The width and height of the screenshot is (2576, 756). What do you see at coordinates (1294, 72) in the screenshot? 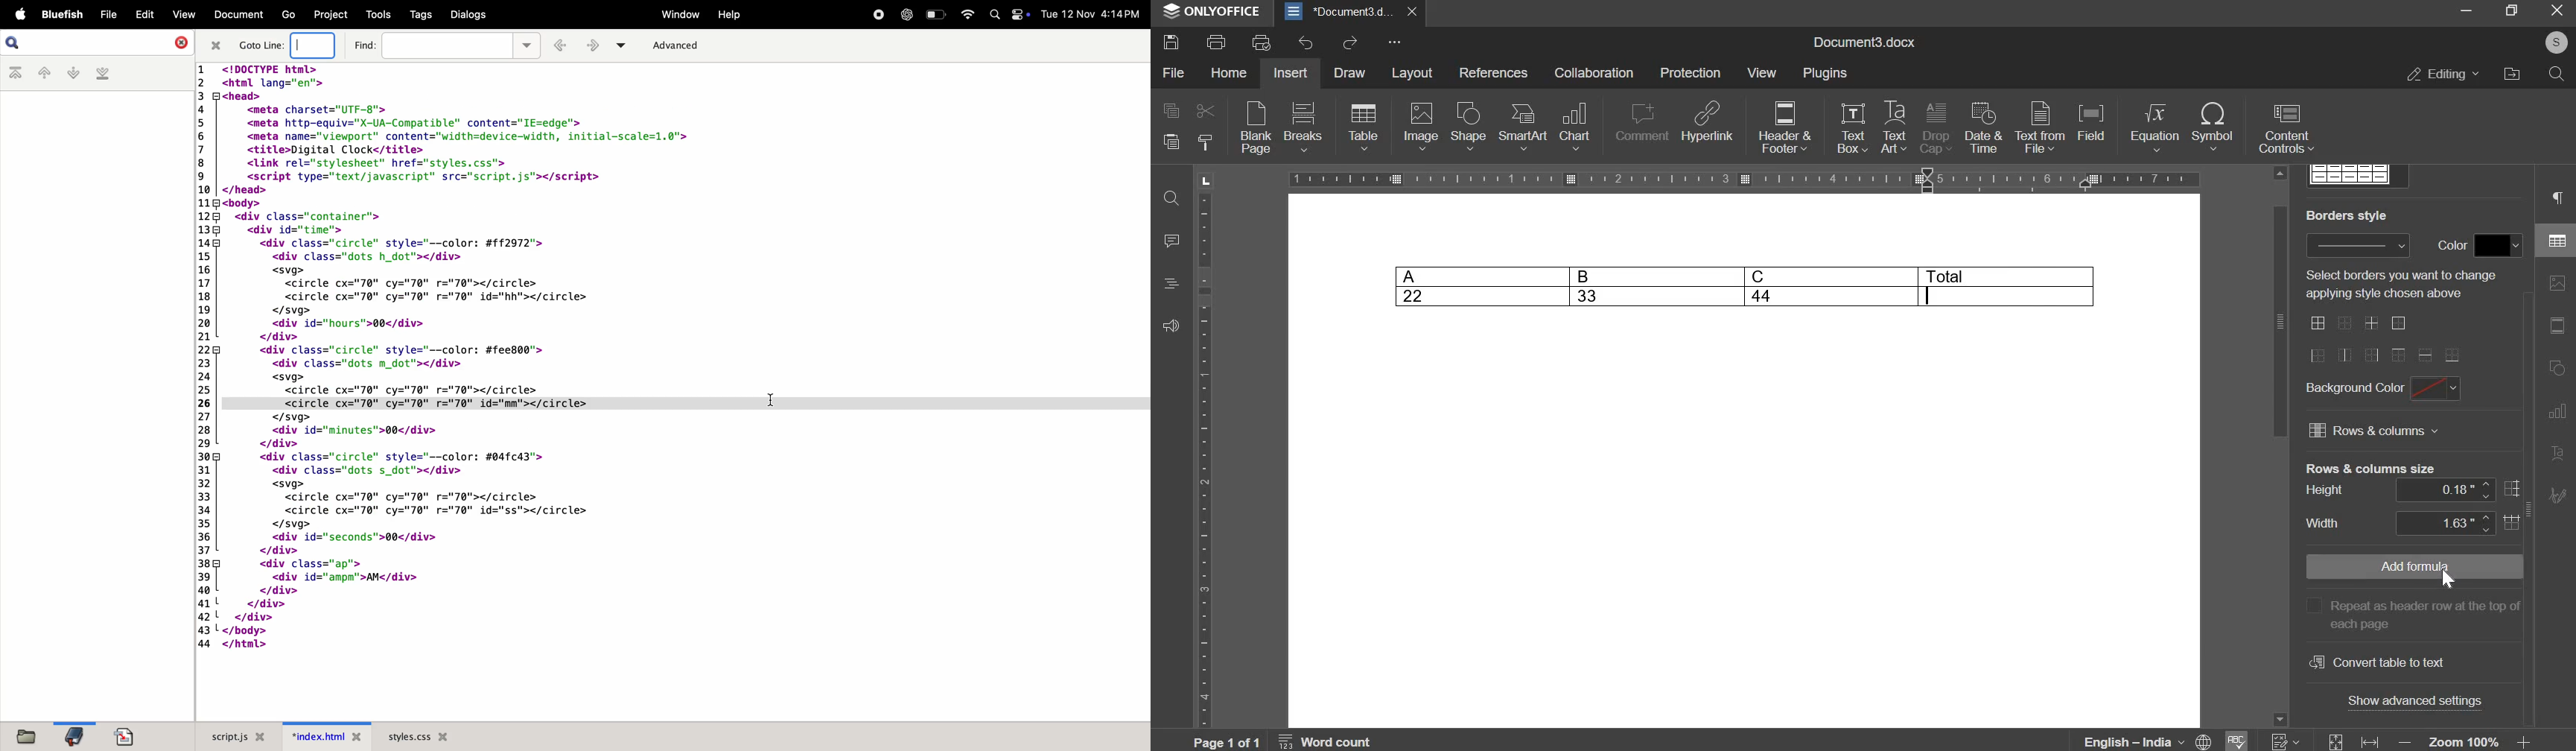
I see `insert` at bounding box center [1294, 72].